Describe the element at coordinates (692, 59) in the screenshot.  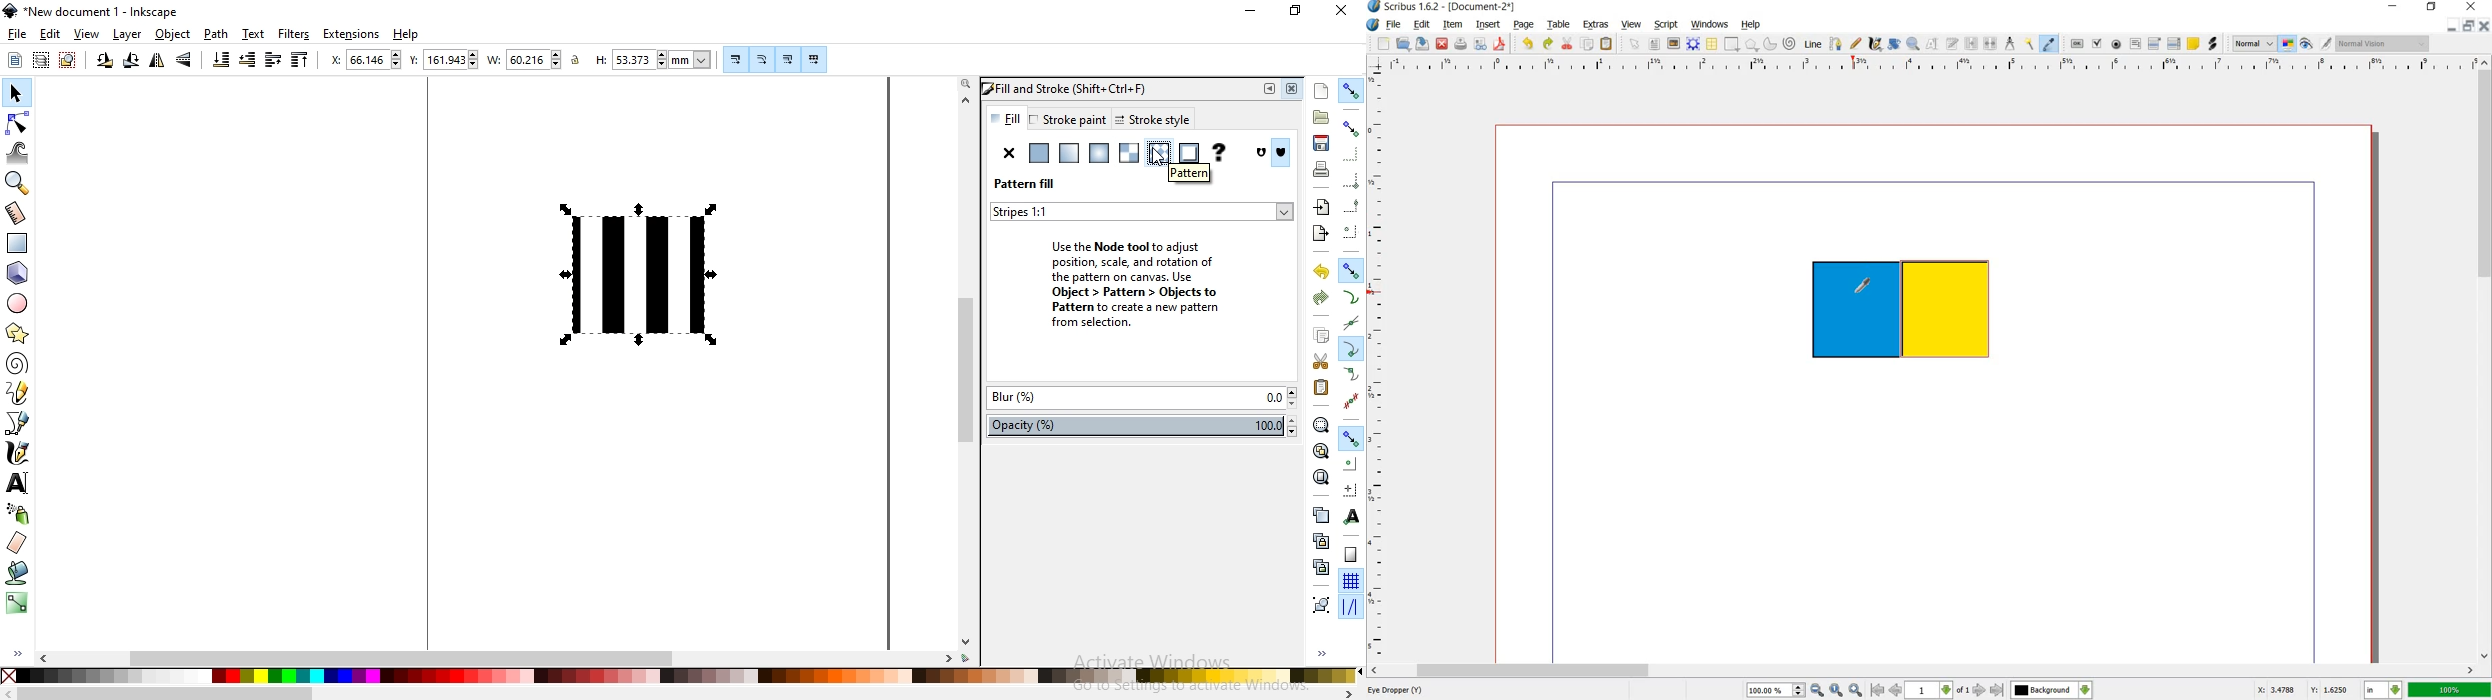
I see `mm` at that location.